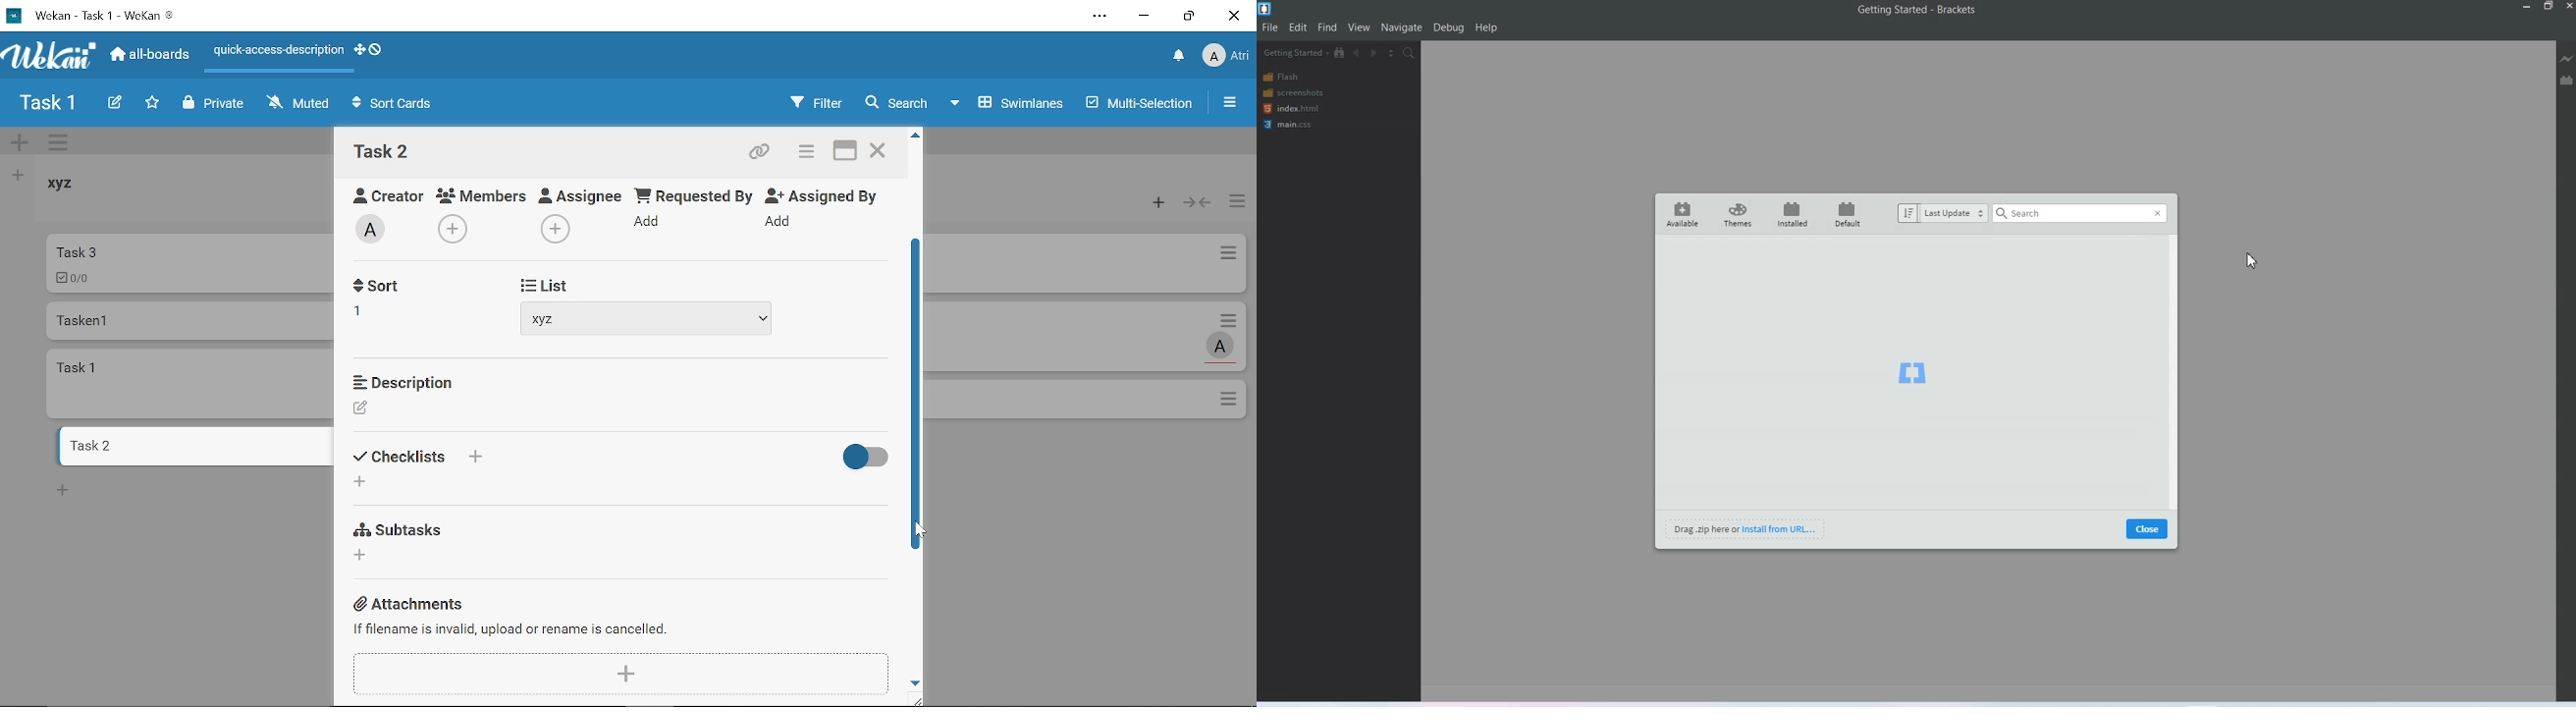 This screenshot has width=2576, height=728. What do you see at coordinates (915, 681) in the screenshot?
I see `move down` at bounding box center [915, 681].